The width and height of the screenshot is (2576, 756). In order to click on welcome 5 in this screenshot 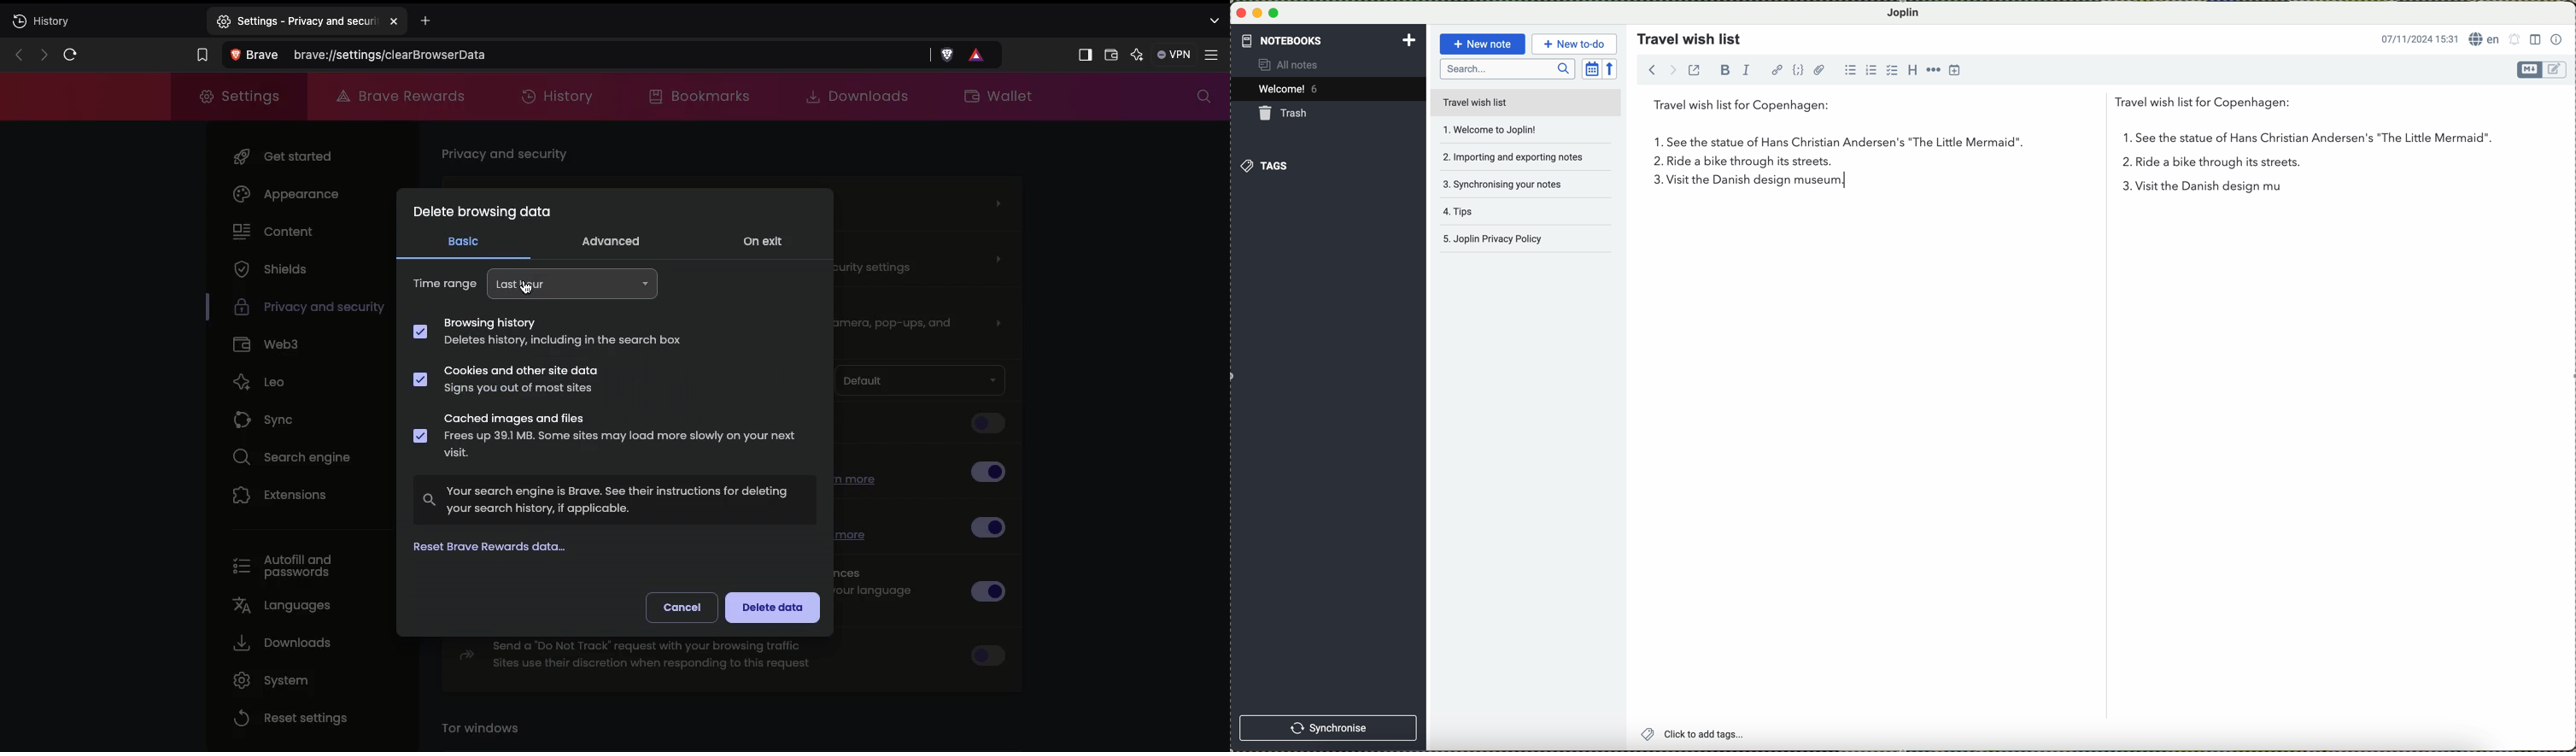, I will do `click(1291, 90)`.